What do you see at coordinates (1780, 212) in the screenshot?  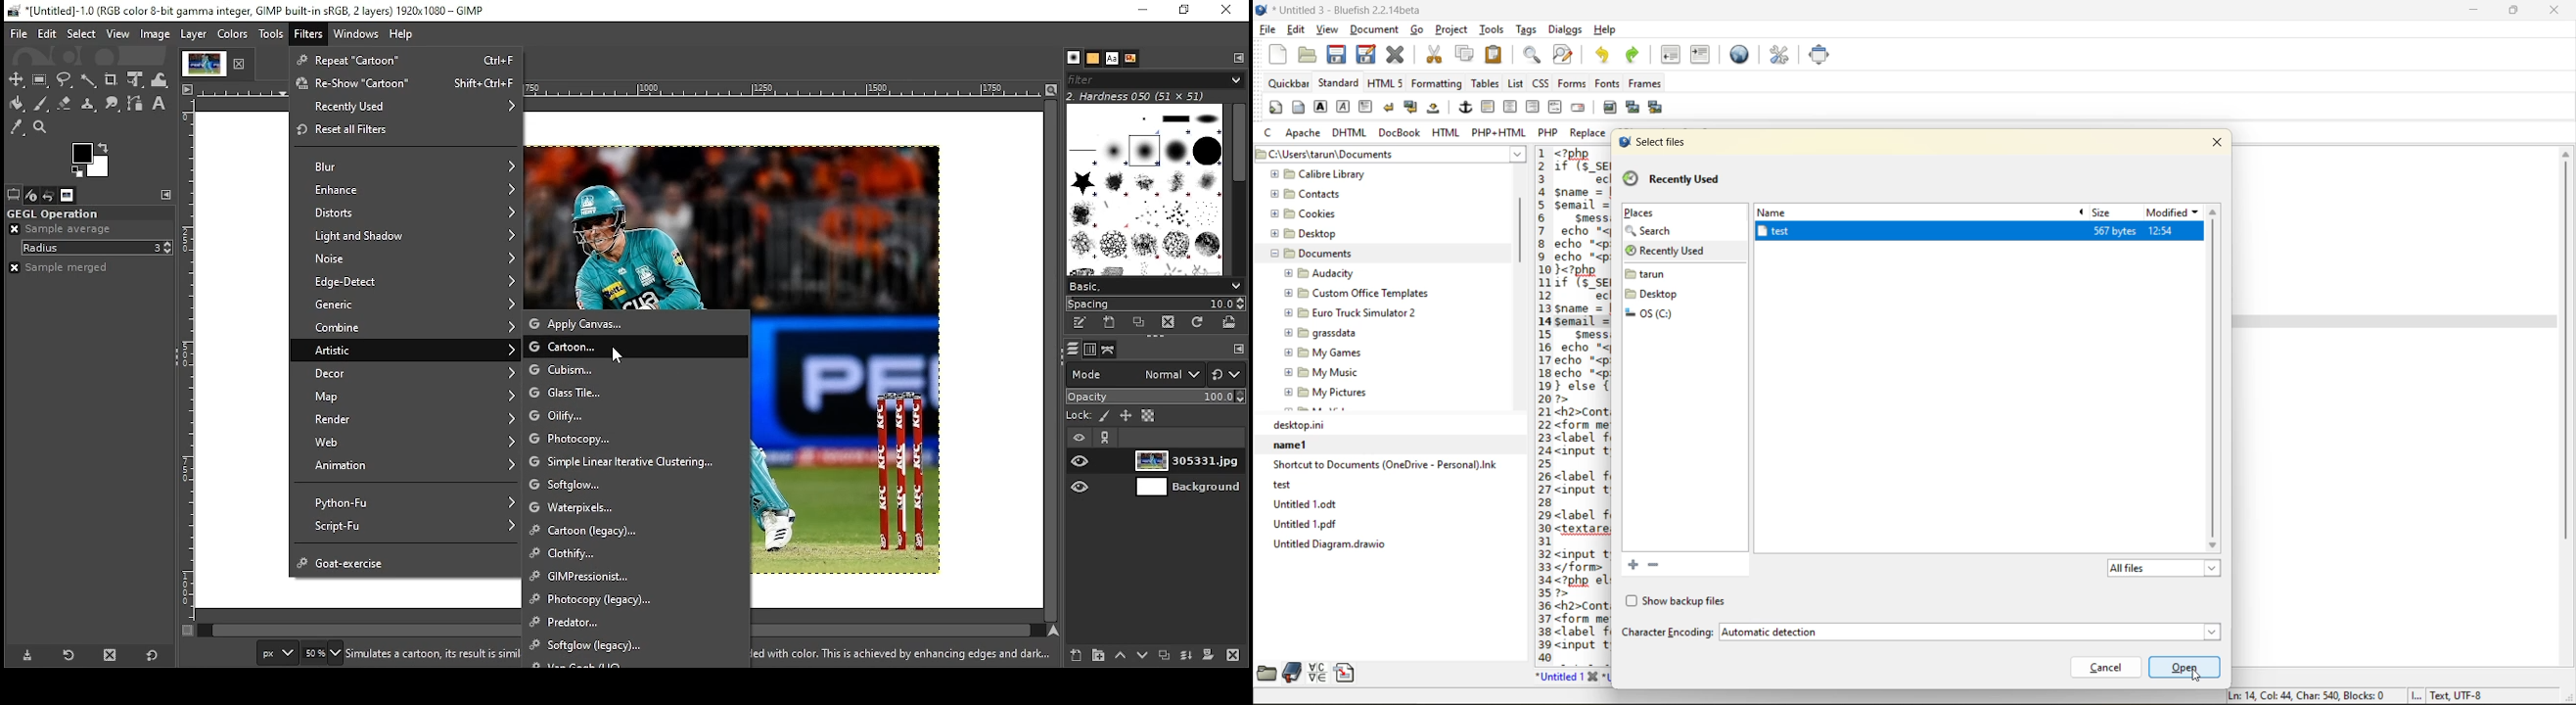 I see `name` at bounding box center [1780, 212].